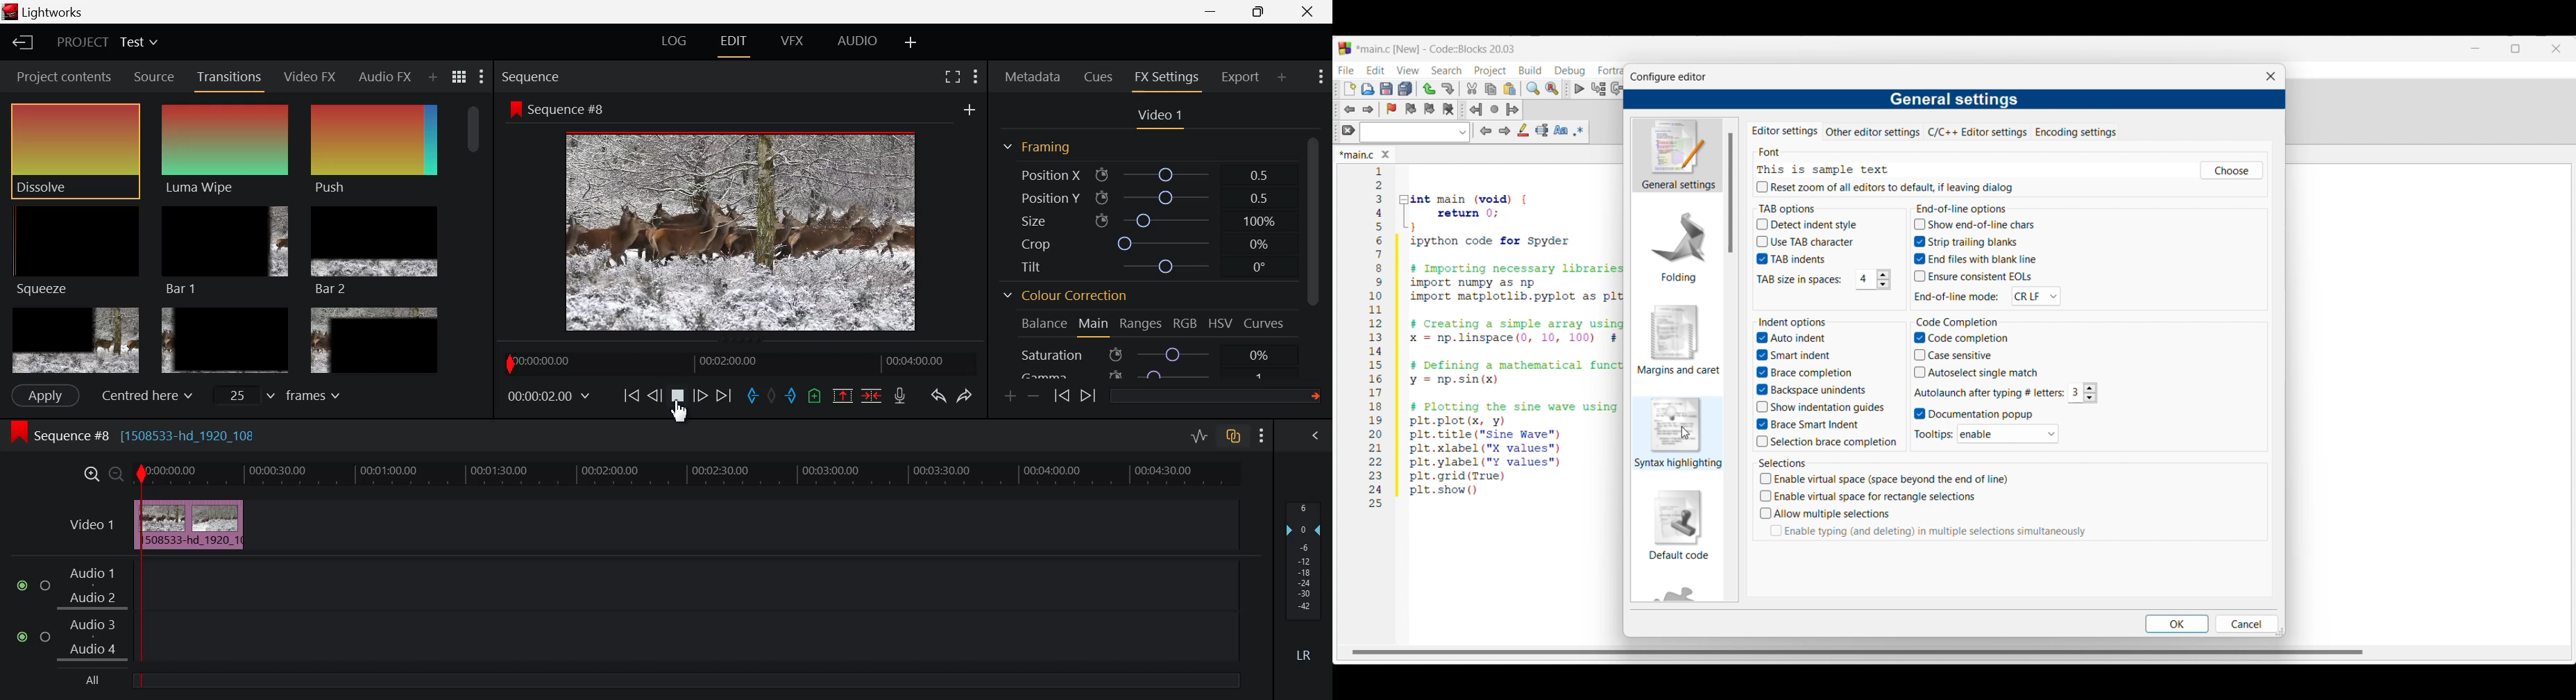 The height and width of the screenshot is (700, 2576). Describe the element at coordinates (2516, 49) in the screenshot. I see `Change tab dimension` at that location.